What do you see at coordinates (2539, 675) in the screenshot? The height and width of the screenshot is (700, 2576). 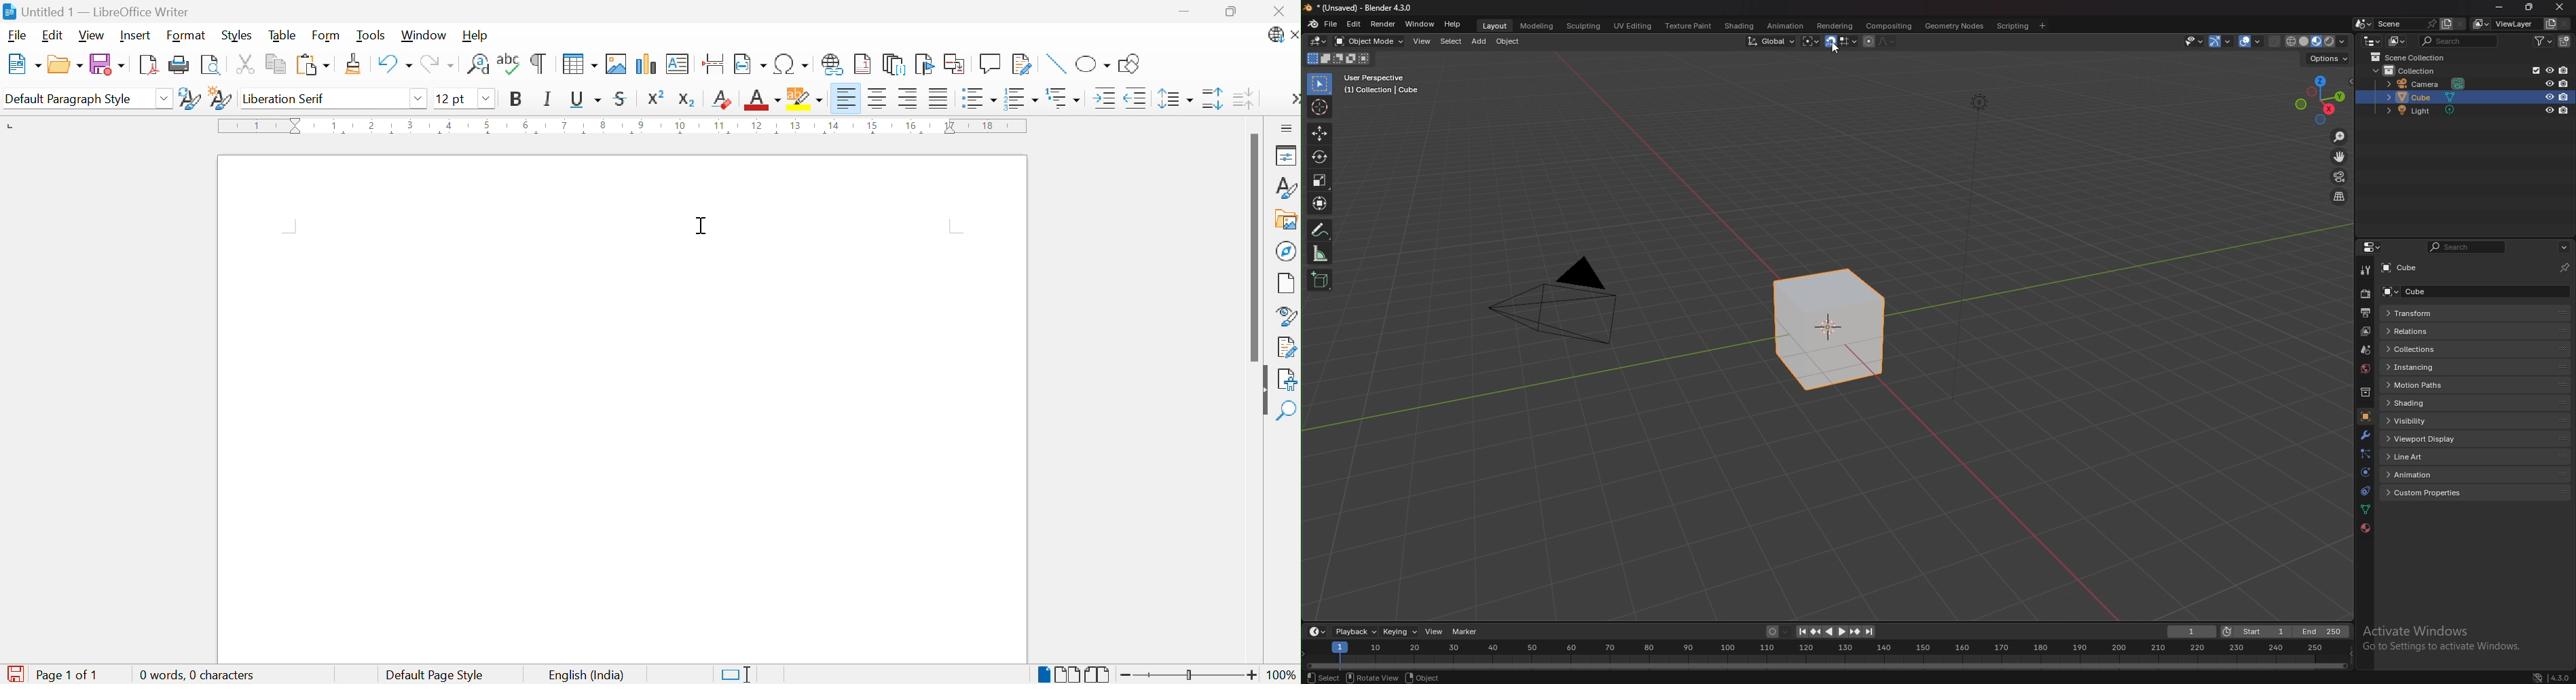 I see `network` at bounding box center [2539, 675].